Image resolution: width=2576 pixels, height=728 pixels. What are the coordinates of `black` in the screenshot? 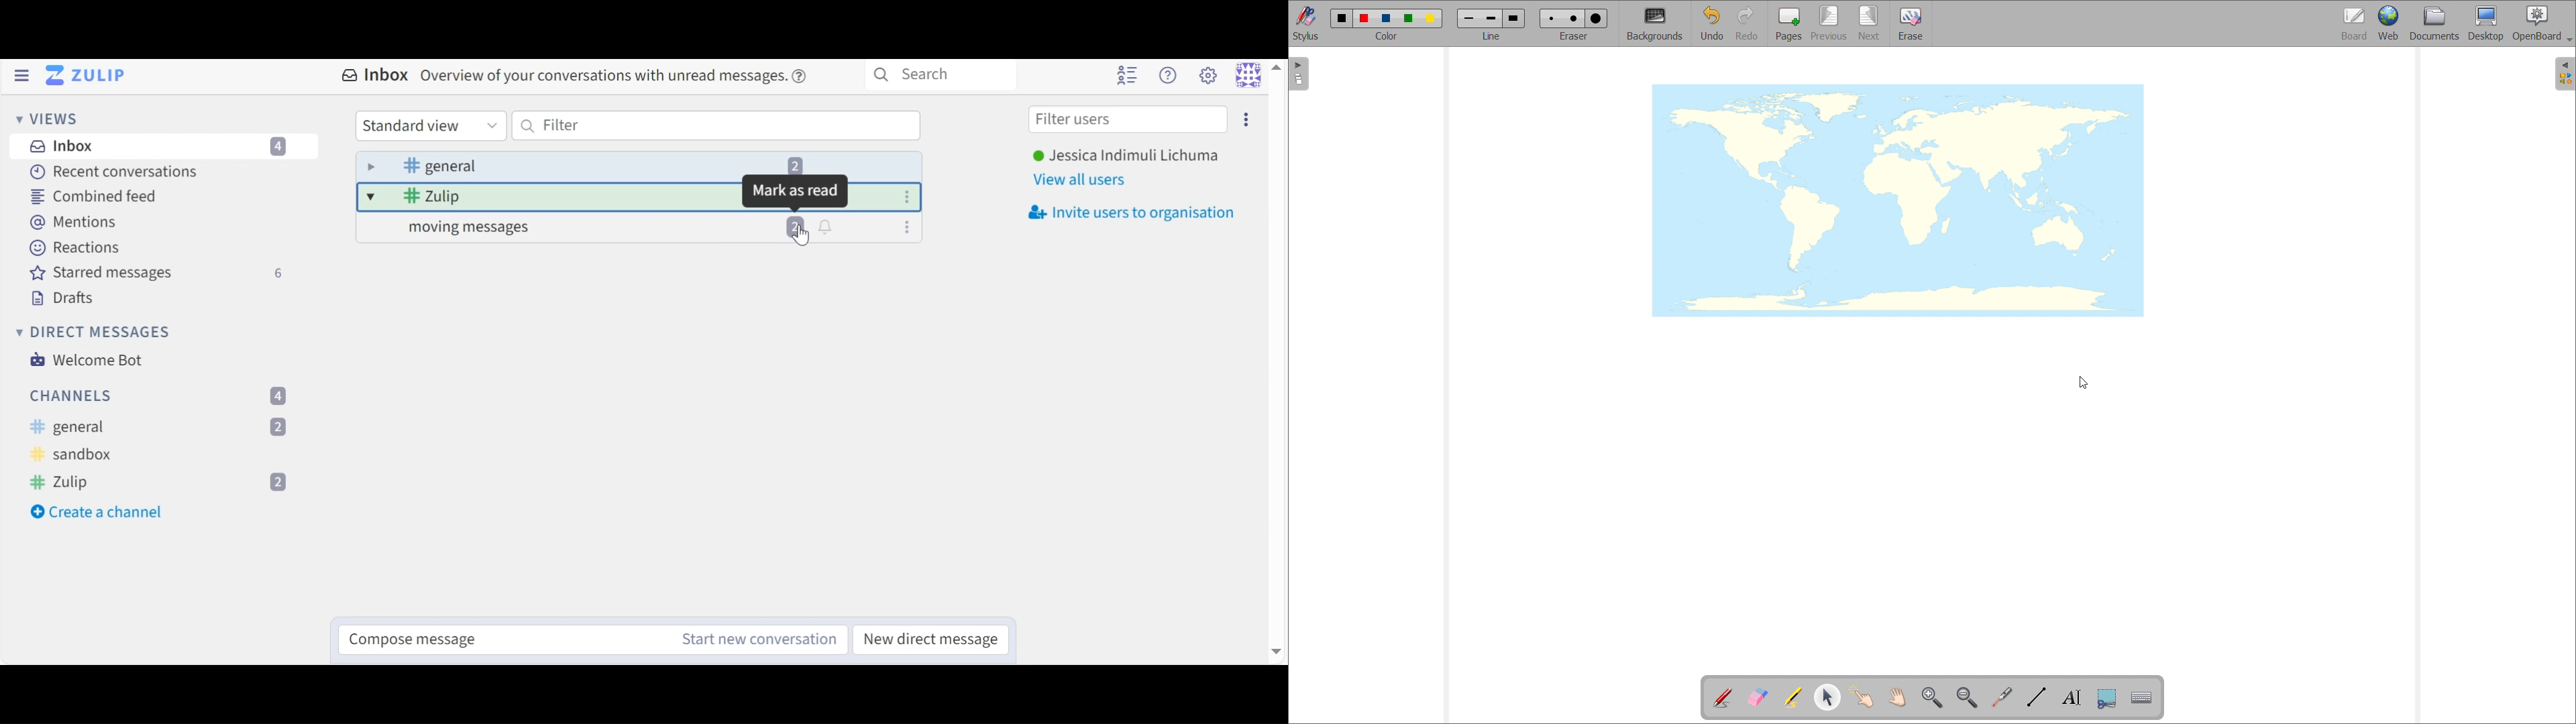 It's located at (1342, 18).